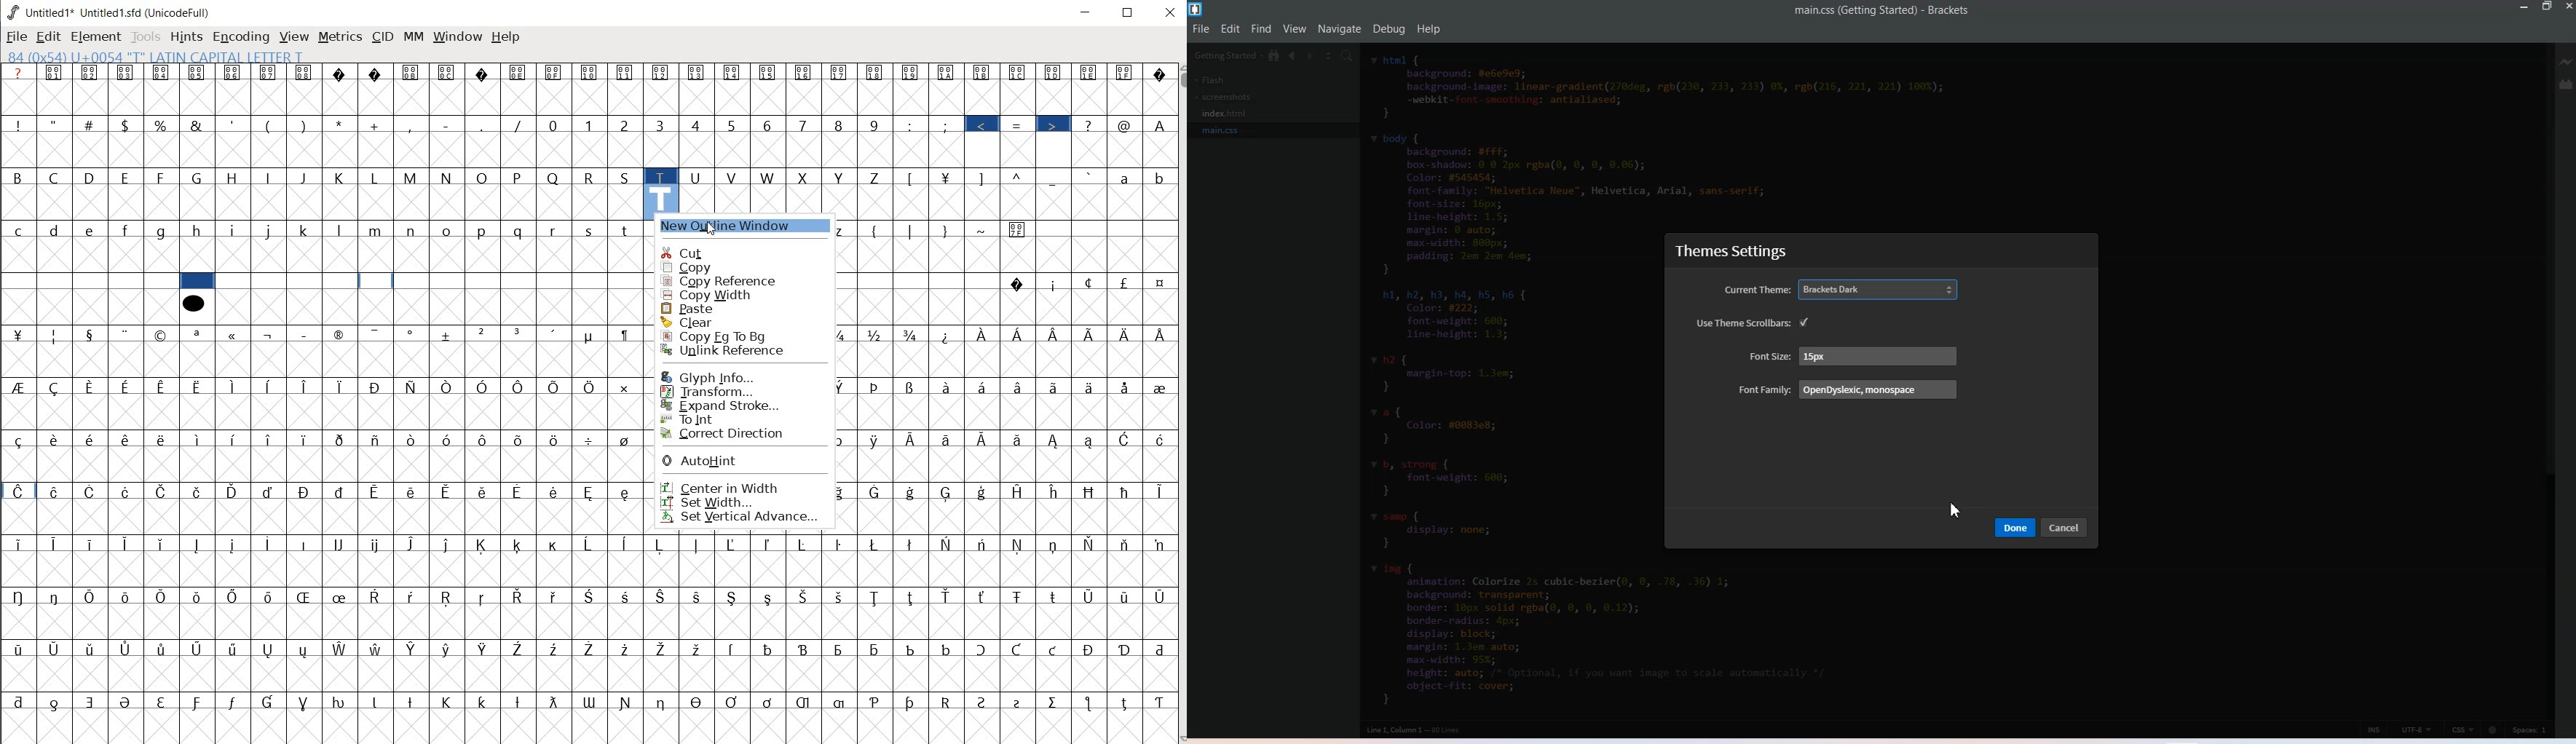 This screenshot has height=756, width=2576. What do you see at coordinates (842, 334) in the screenshot?
I see `Symbol` at bounding box center [842, 334].